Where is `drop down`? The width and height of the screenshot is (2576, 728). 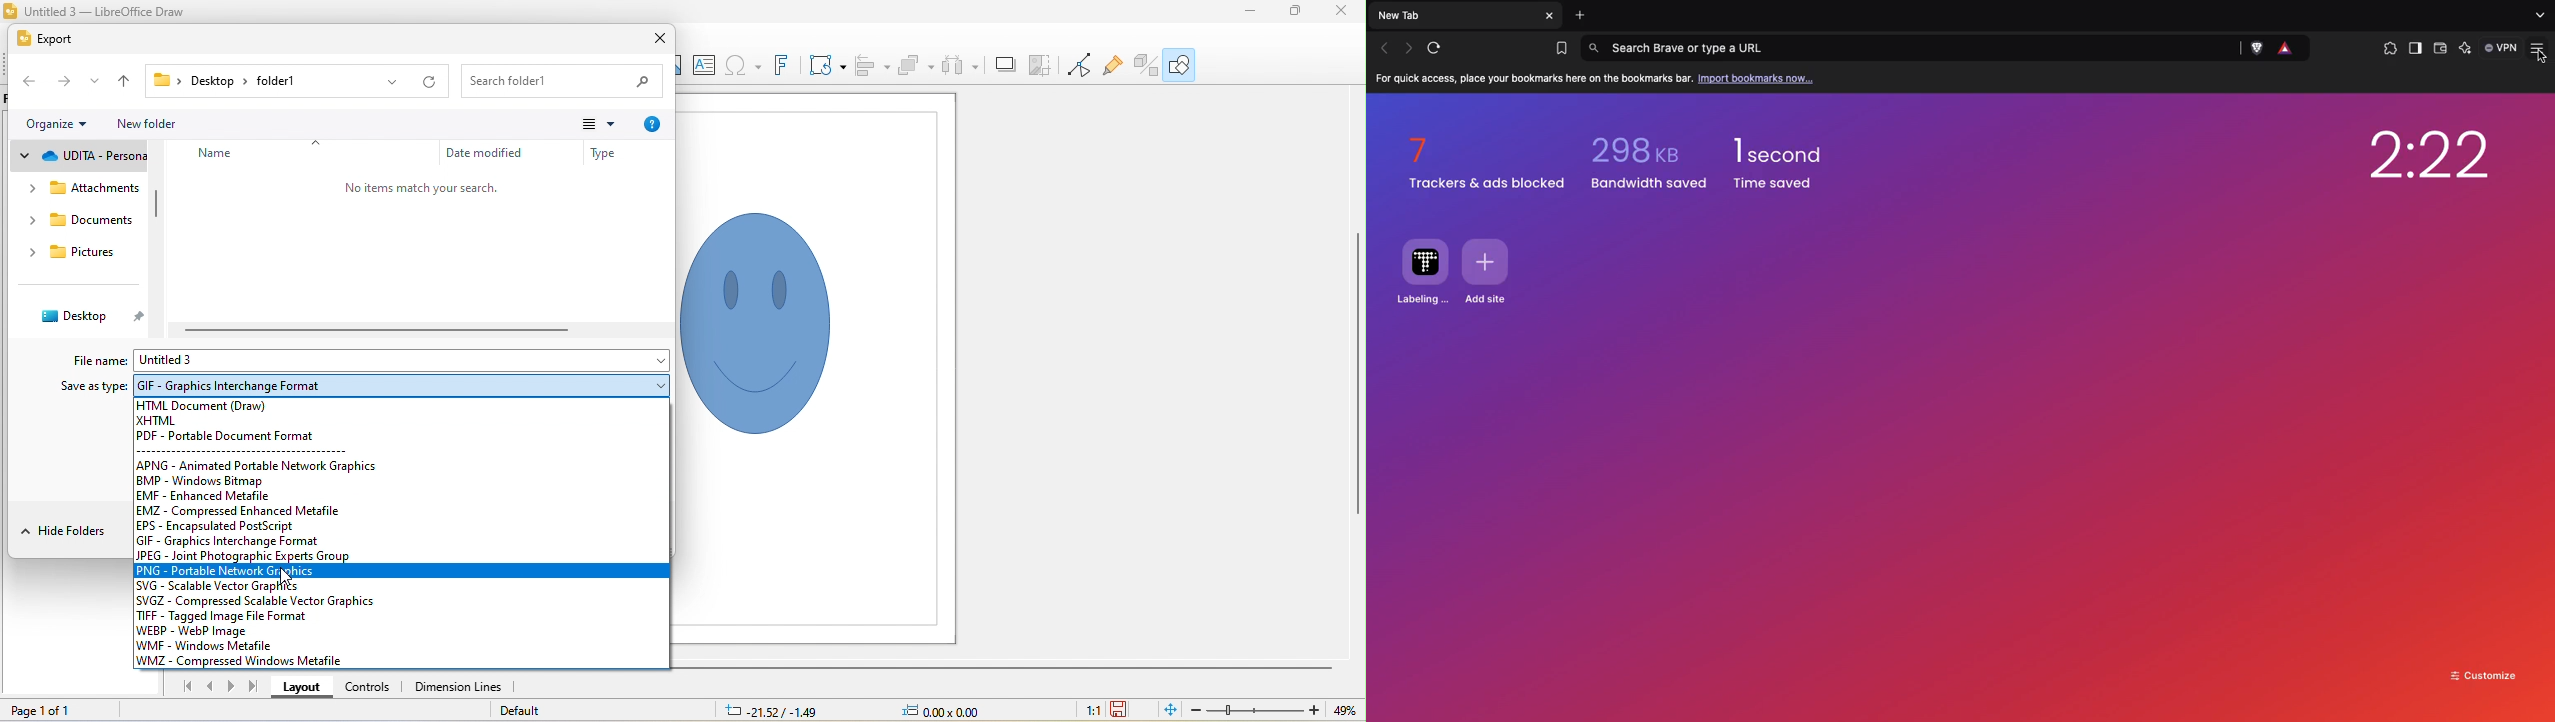 drop down is located at coordinates (26, 155).